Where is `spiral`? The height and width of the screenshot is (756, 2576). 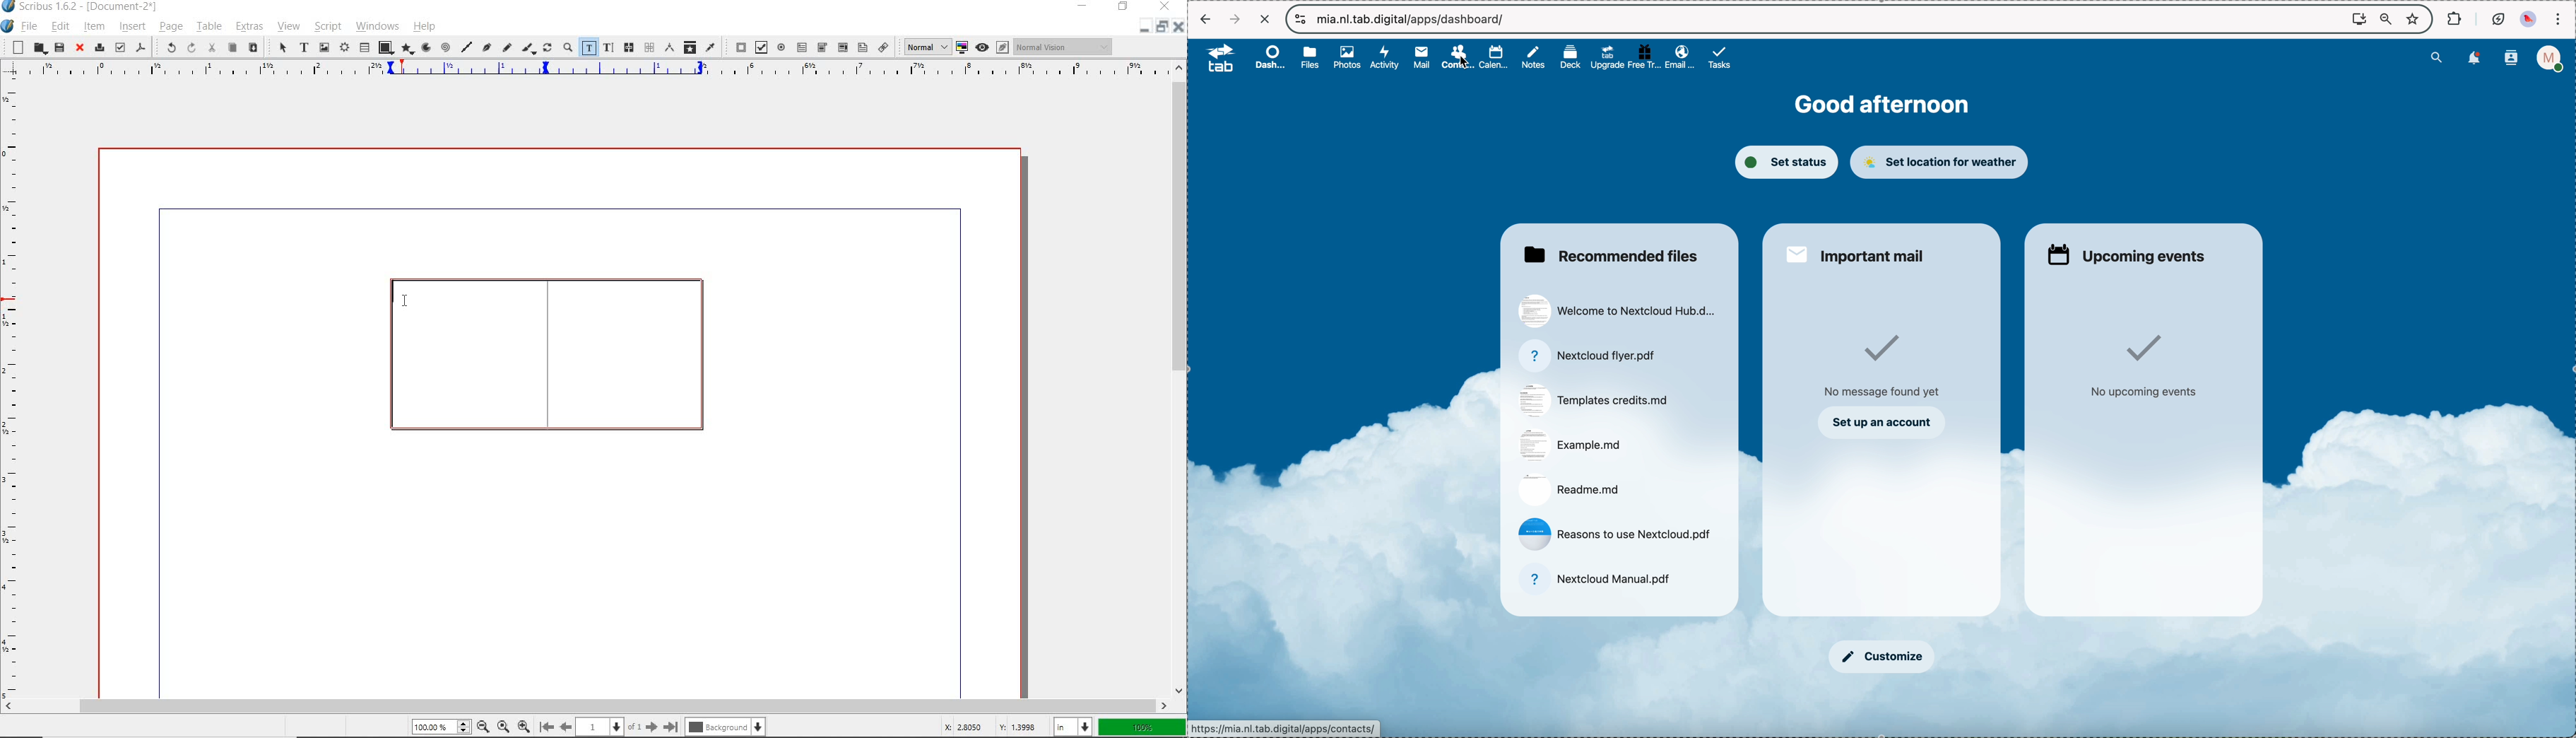 spiral is located at coordinates (445, 47).